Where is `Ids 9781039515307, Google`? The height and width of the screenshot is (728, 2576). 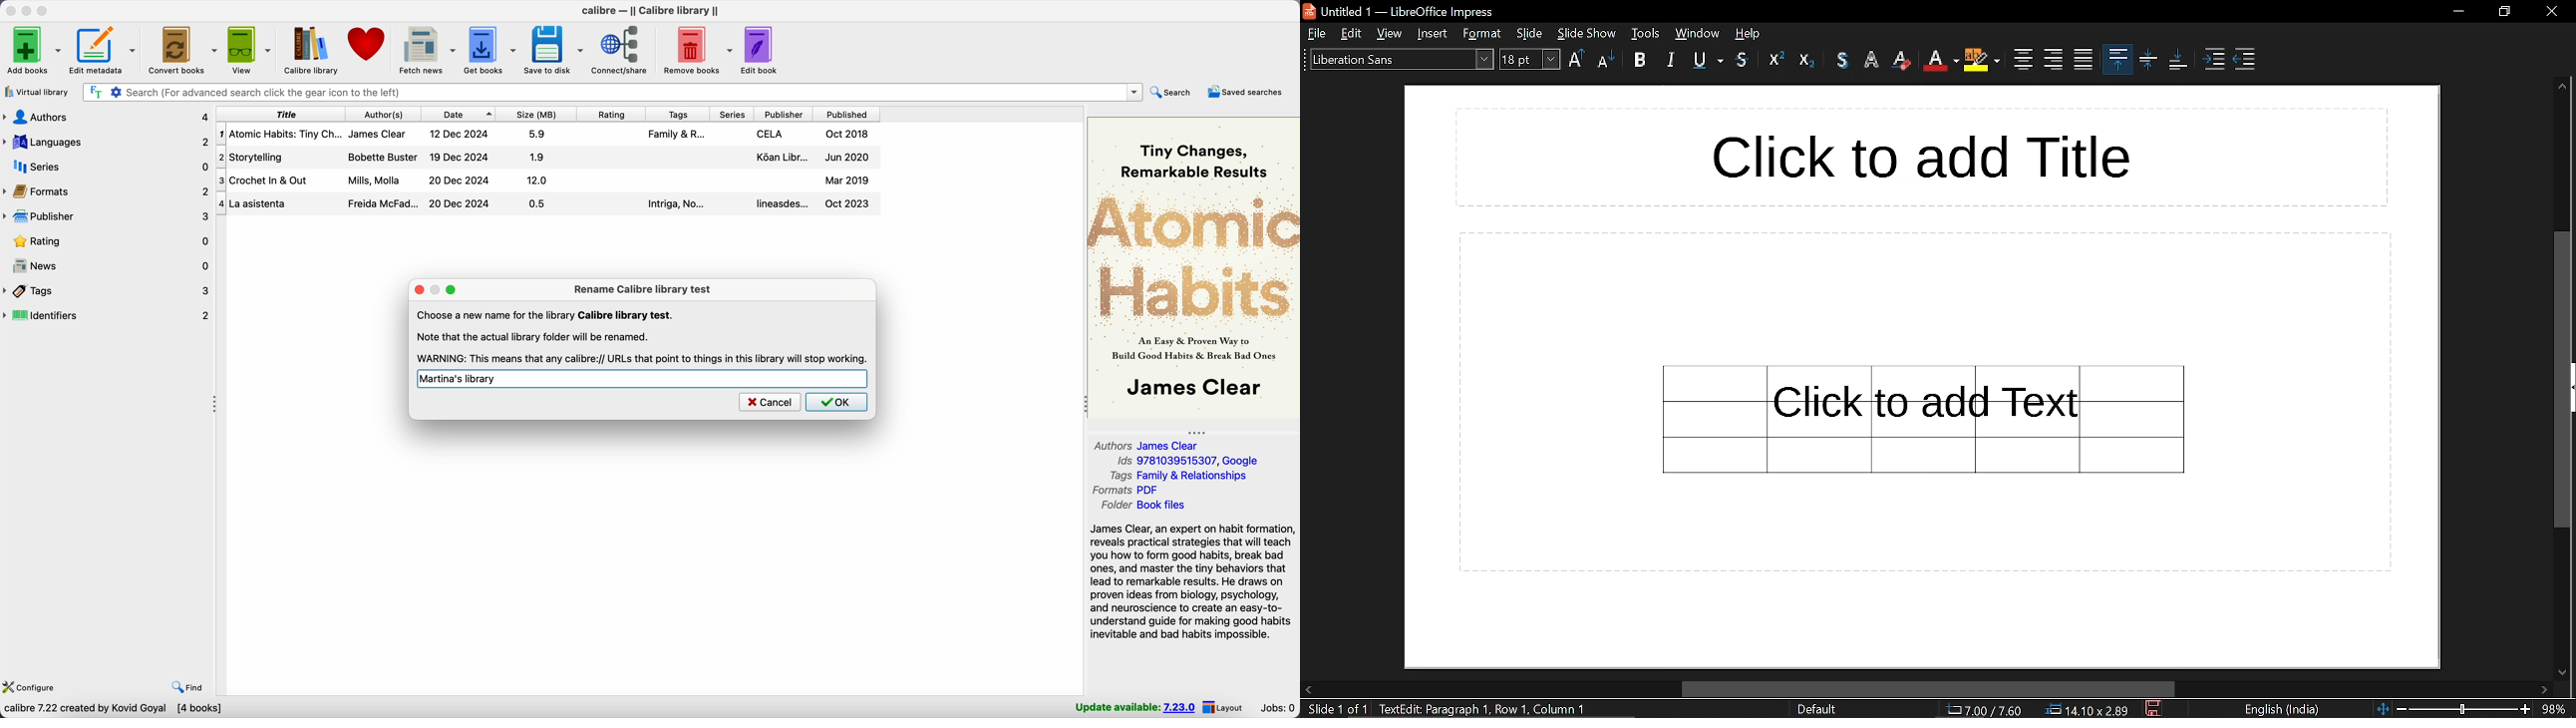 Ids 9781039515307, Google is located at coordinates (1189, 459).